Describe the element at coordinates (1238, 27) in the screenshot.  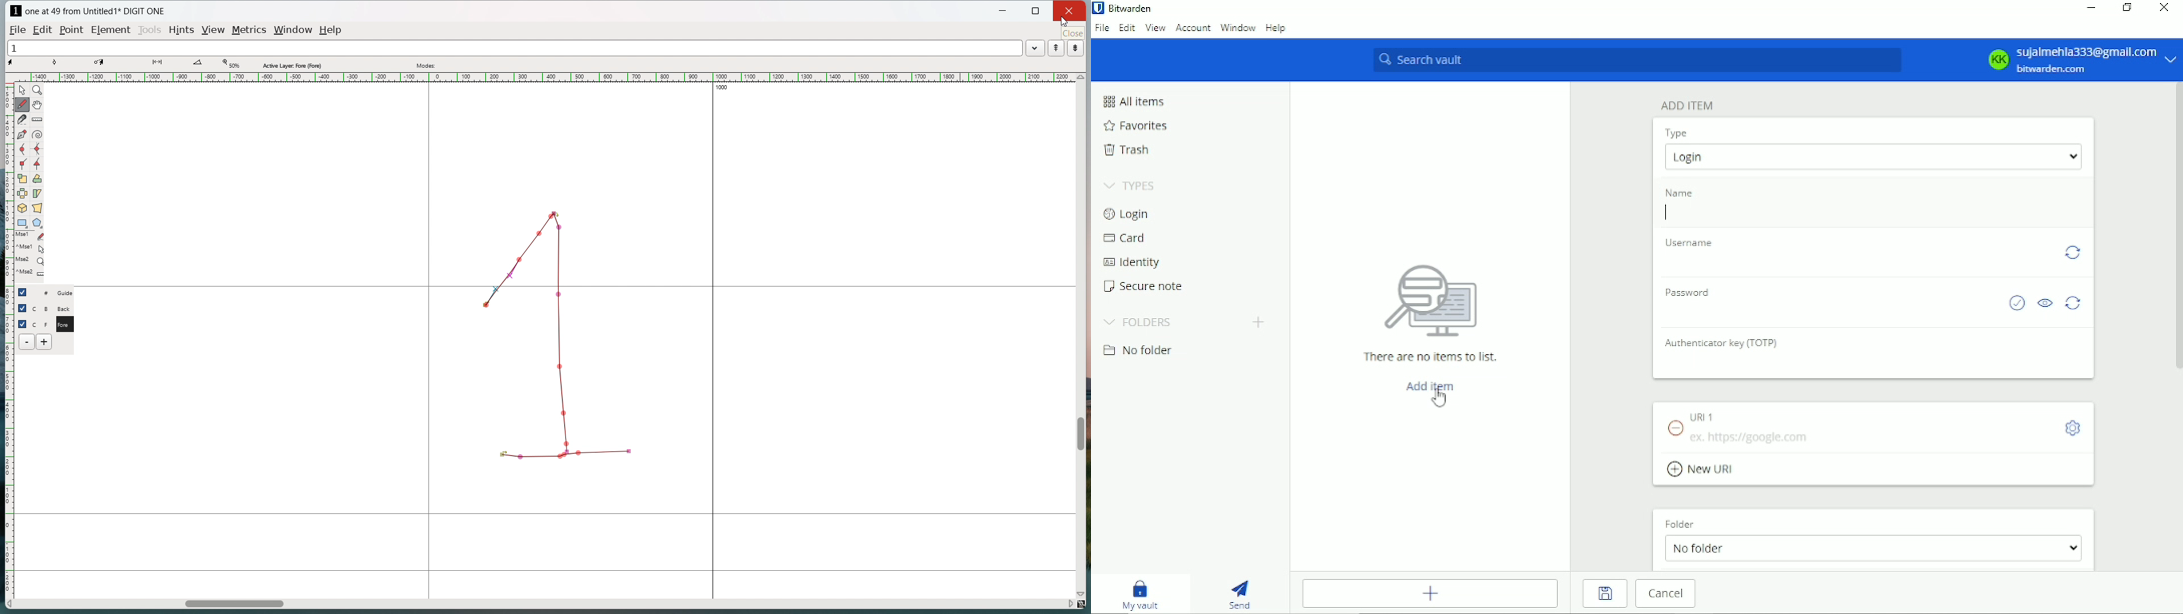
I see `Window` at that location.